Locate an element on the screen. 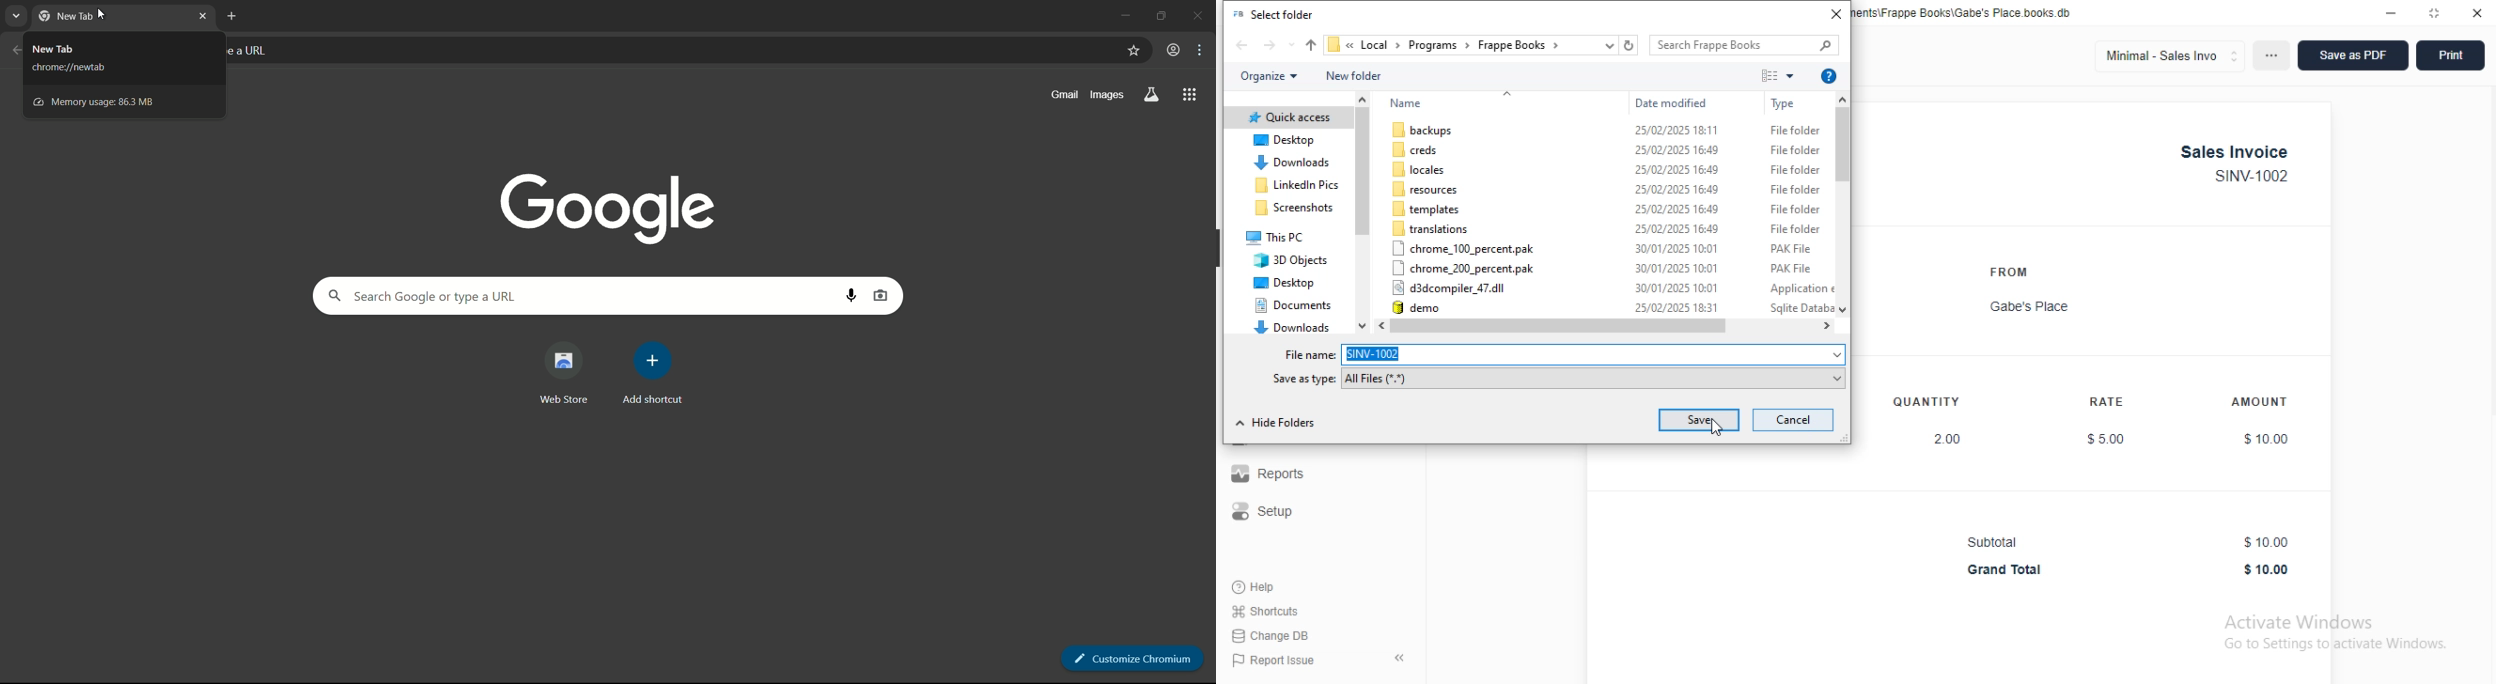 The image size is (2520, 700). previous locations is located at coordinates (1609, 45).